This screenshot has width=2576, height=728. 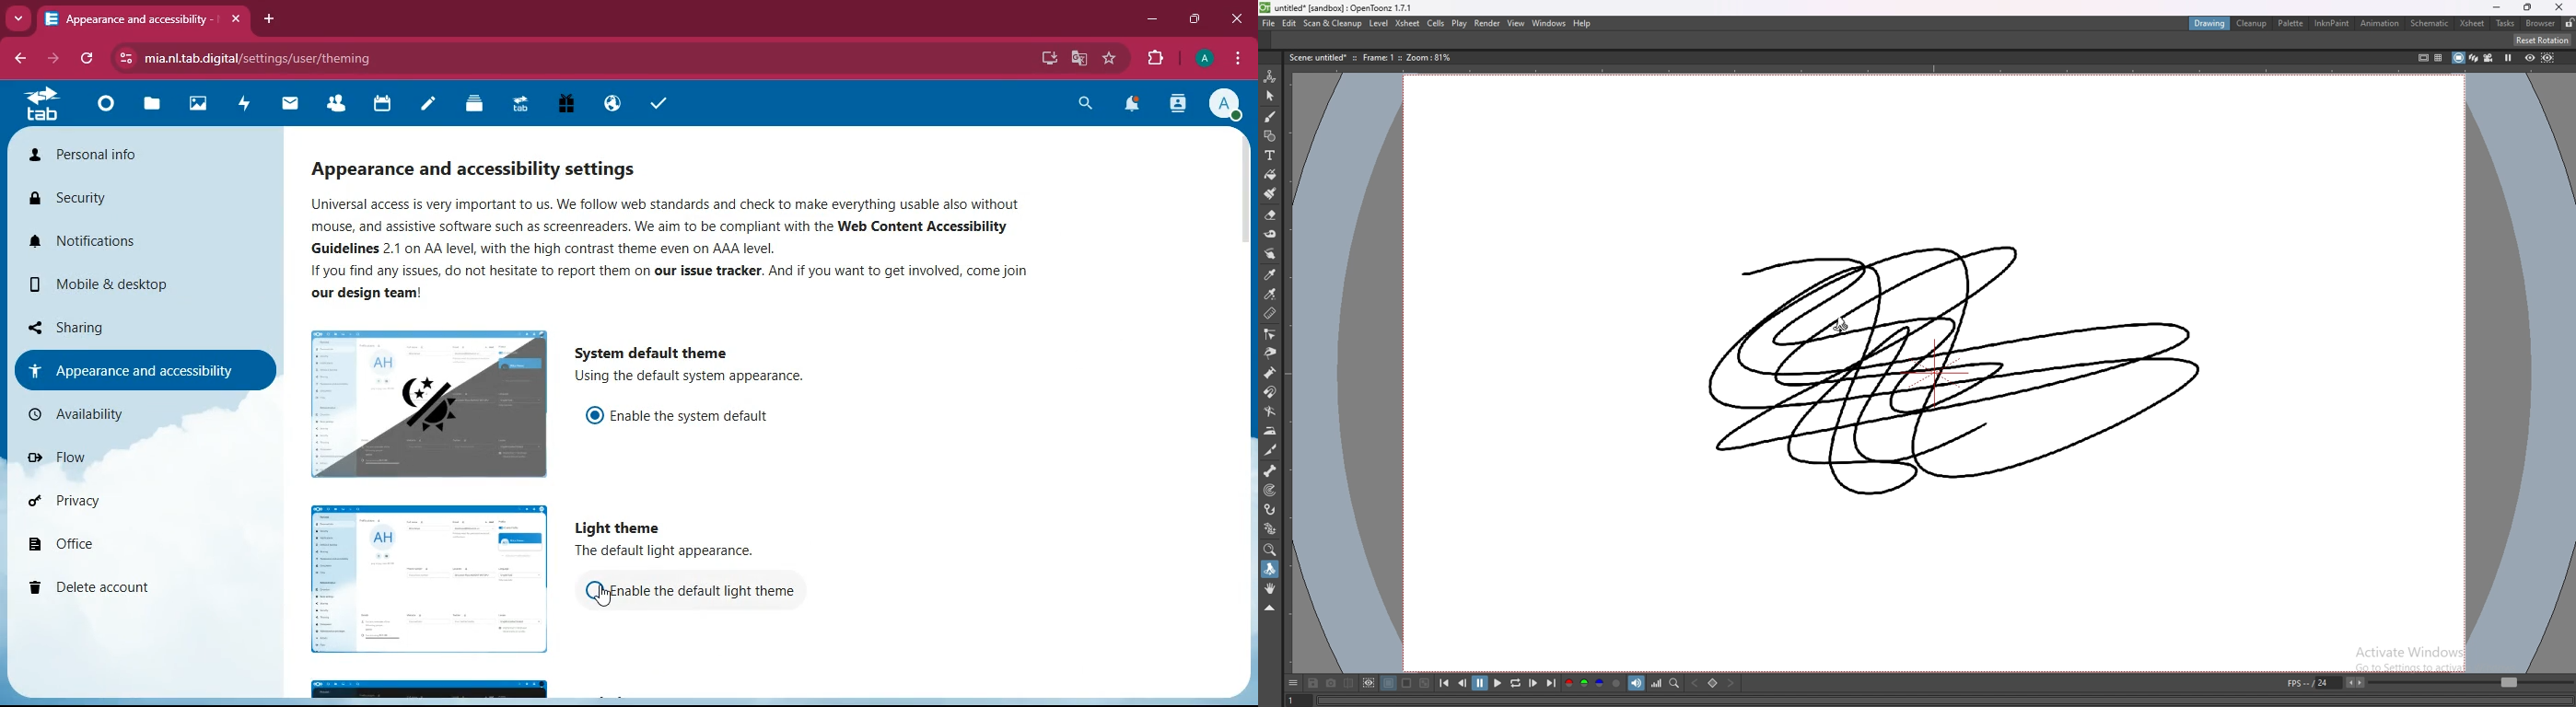 What do you see at coordinates (139, 416) in the screenshot?
I see `availiability` at bounding box center [139, 416].